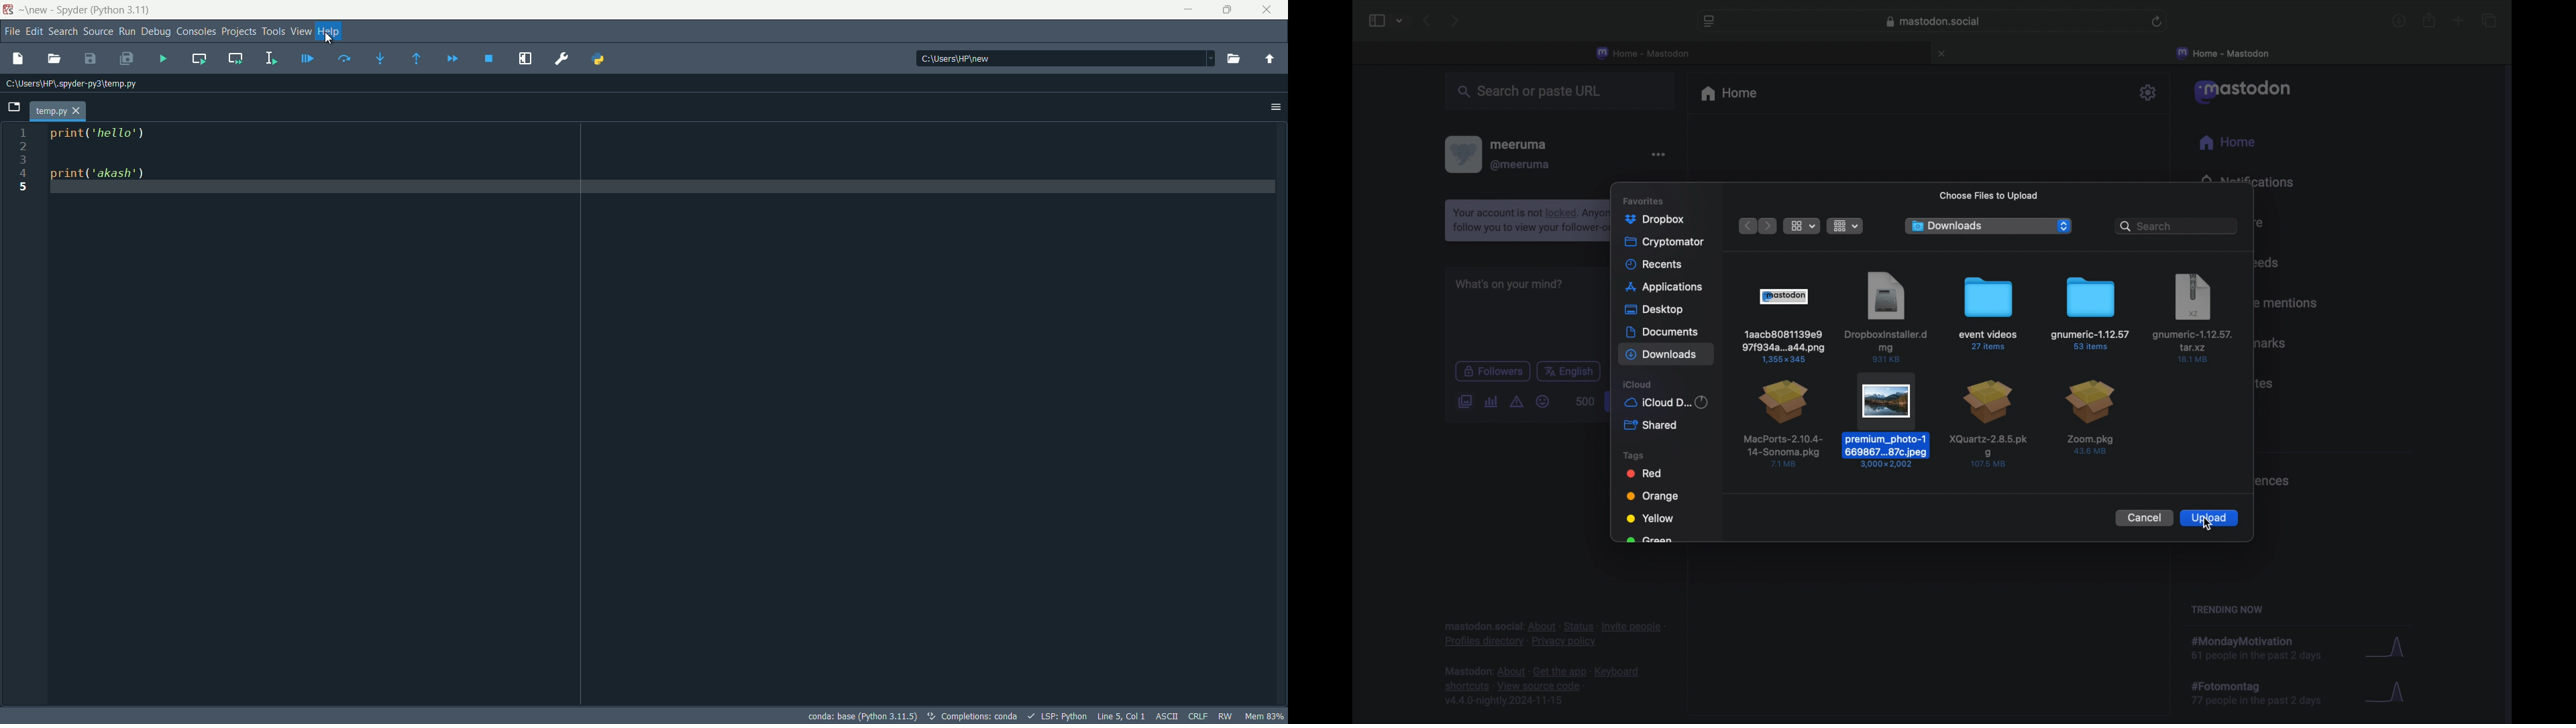 Image resolution: width=2576 pixels, height=728 pixels. Describe the element at coordinates (1061, 716) in the screenshot. I see `LSP:Python` at that location.